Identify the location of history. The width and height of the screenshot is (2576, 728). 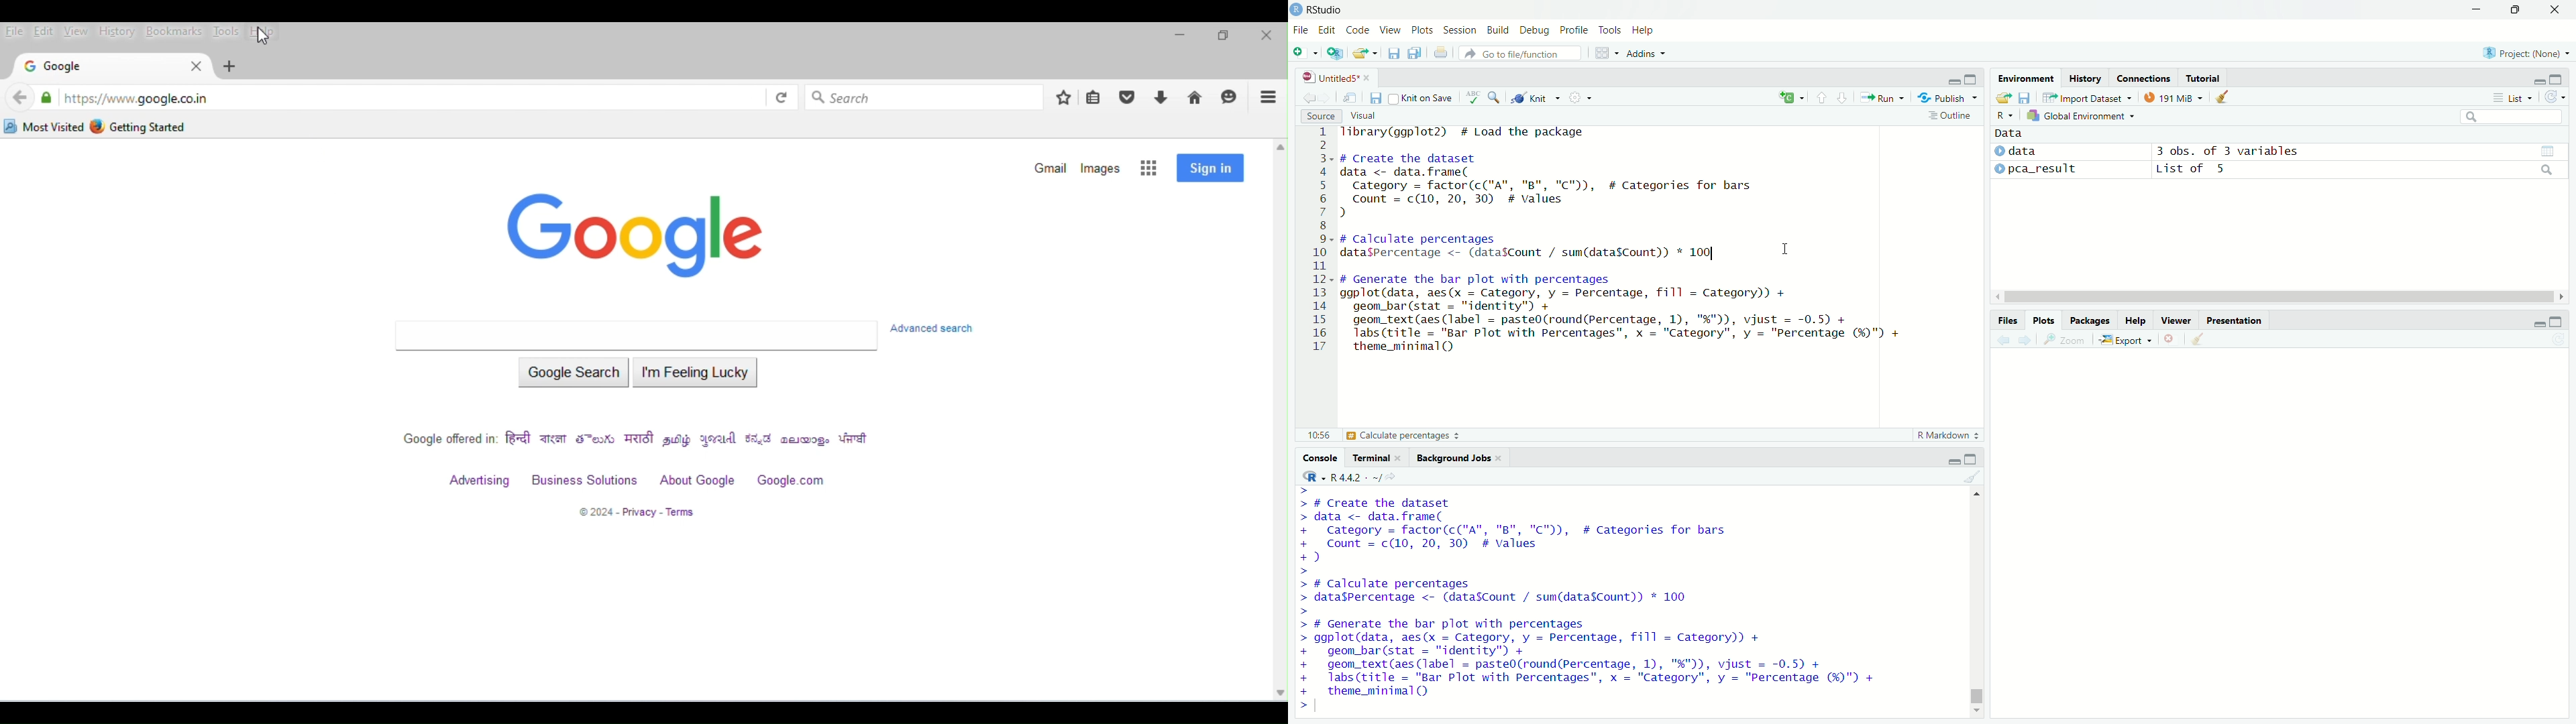
(115, 31).